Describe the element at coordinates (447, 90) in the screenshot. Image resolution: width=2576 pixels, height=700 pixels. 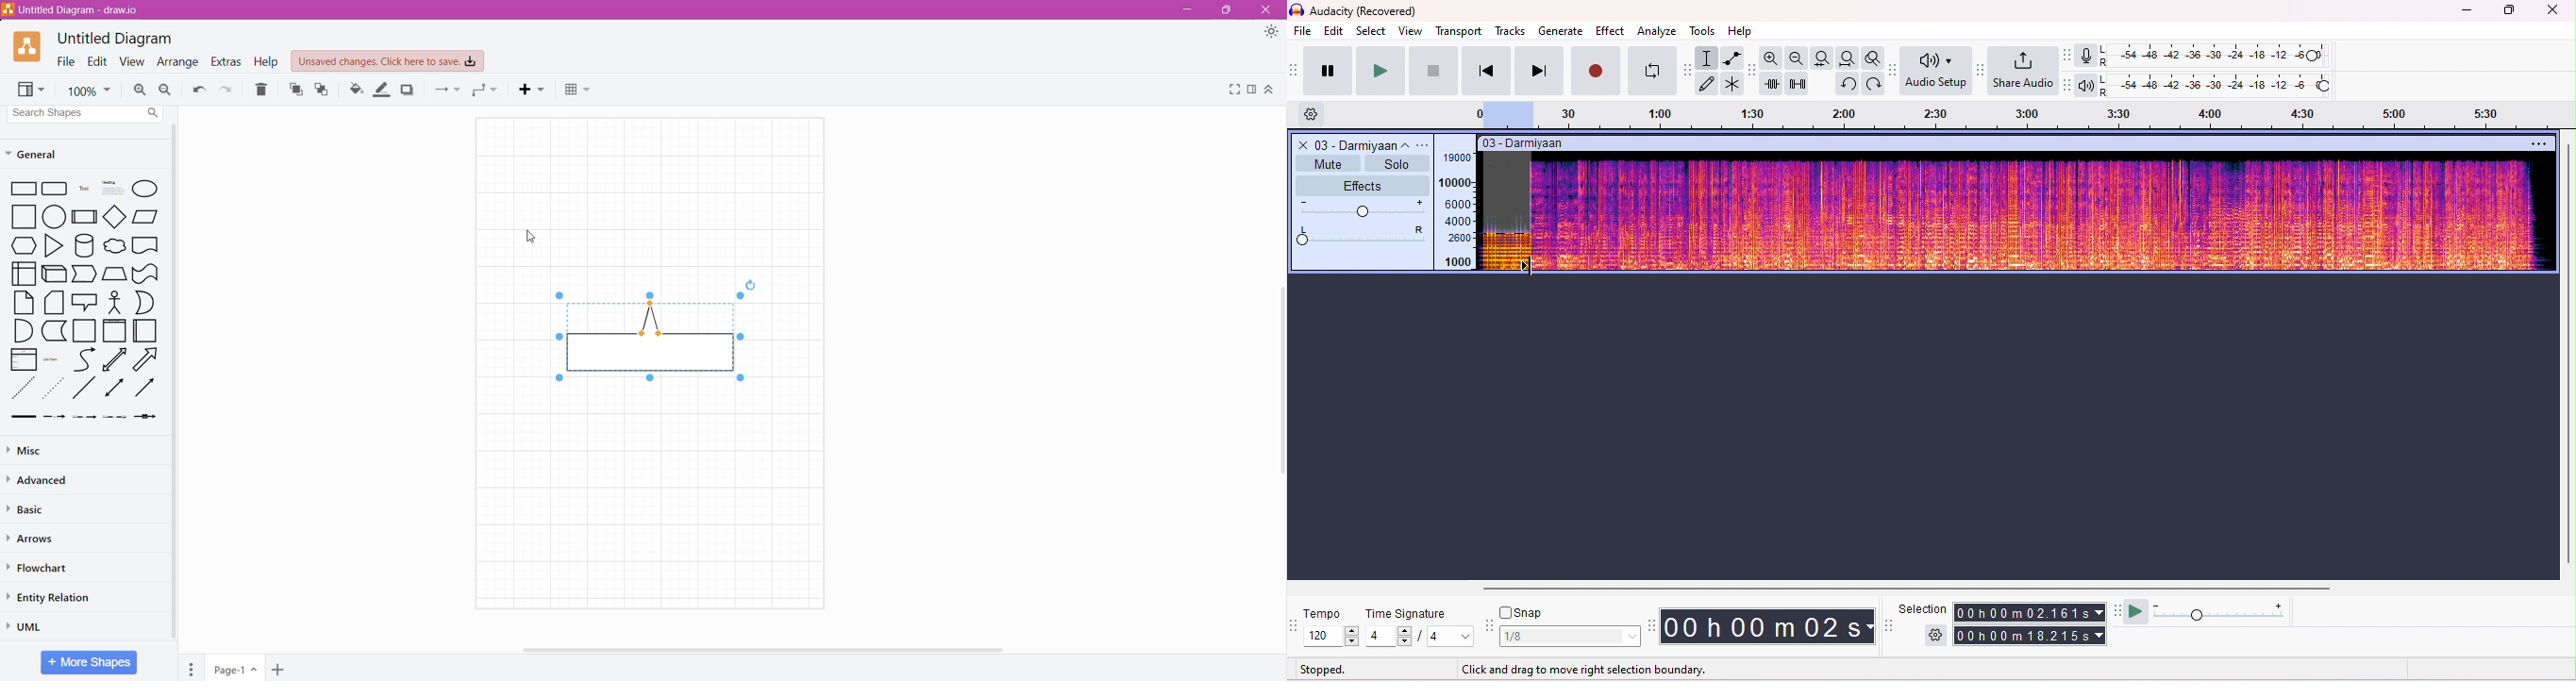
I see `Connection` at that location.